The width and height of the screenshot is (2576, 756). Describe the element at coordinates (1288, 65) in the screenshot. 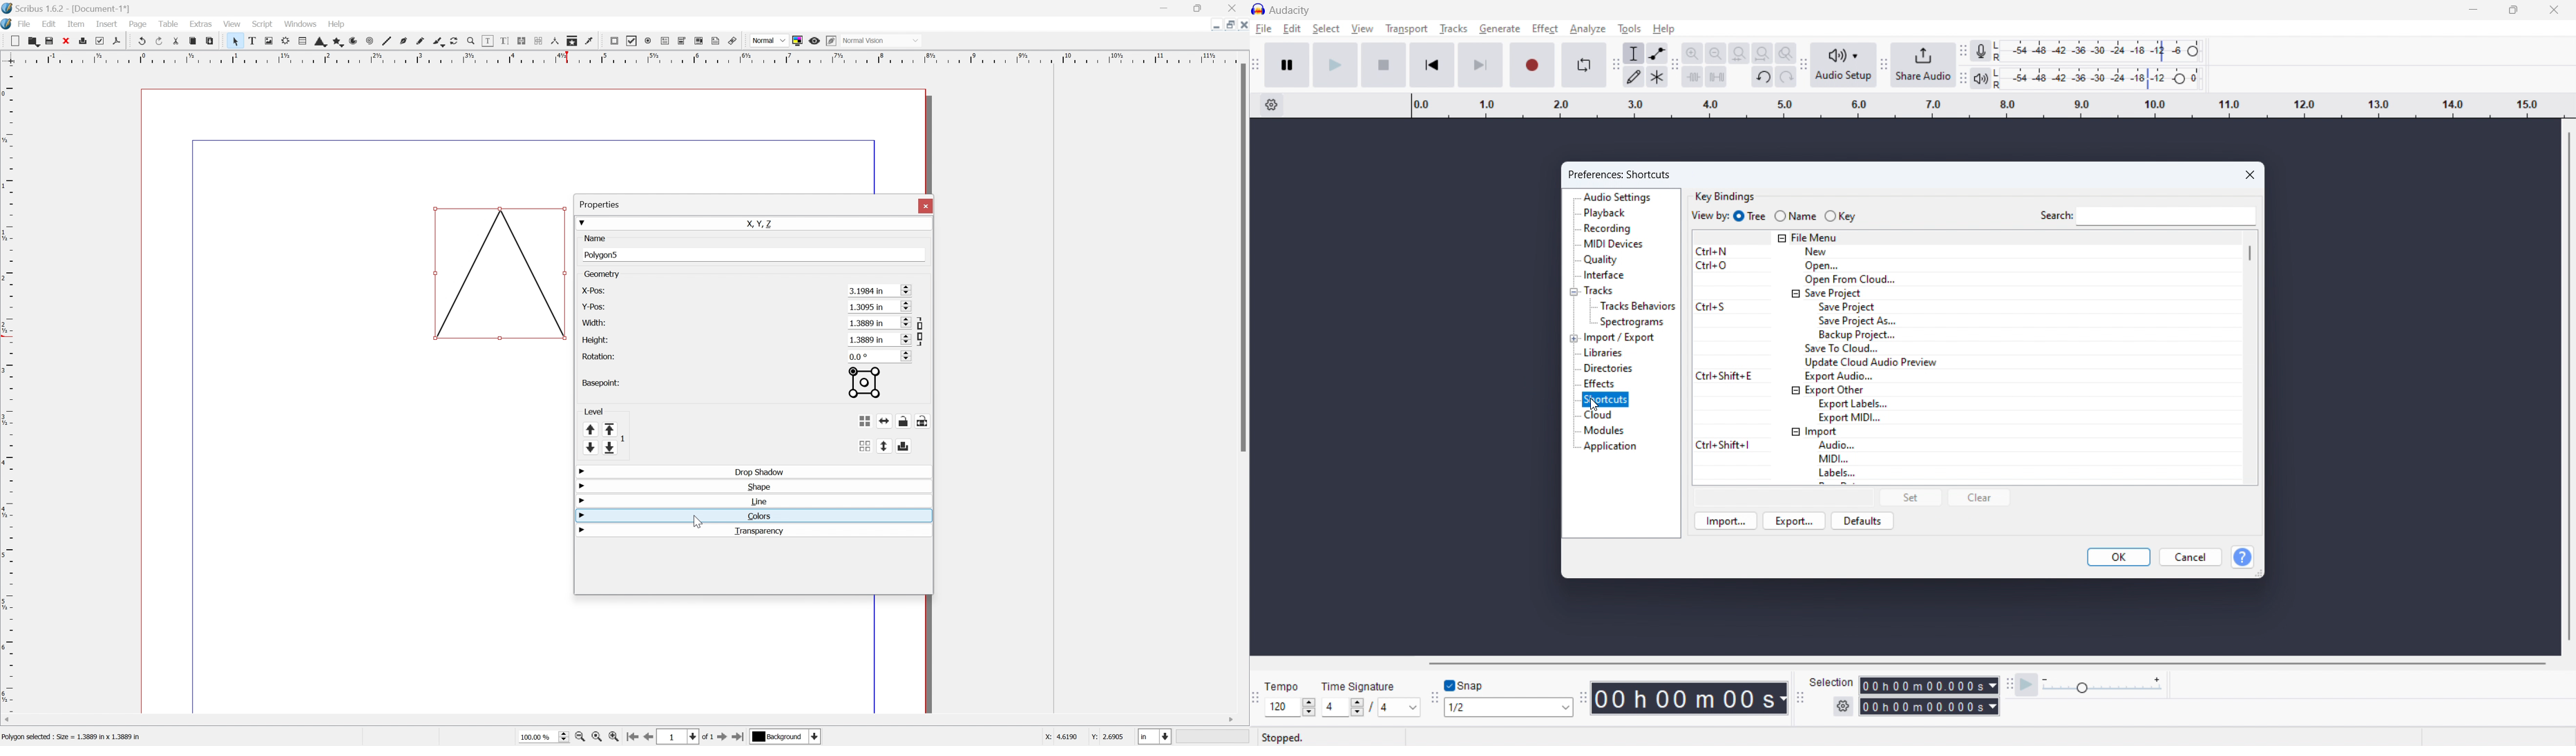

I see `pause` at that location.